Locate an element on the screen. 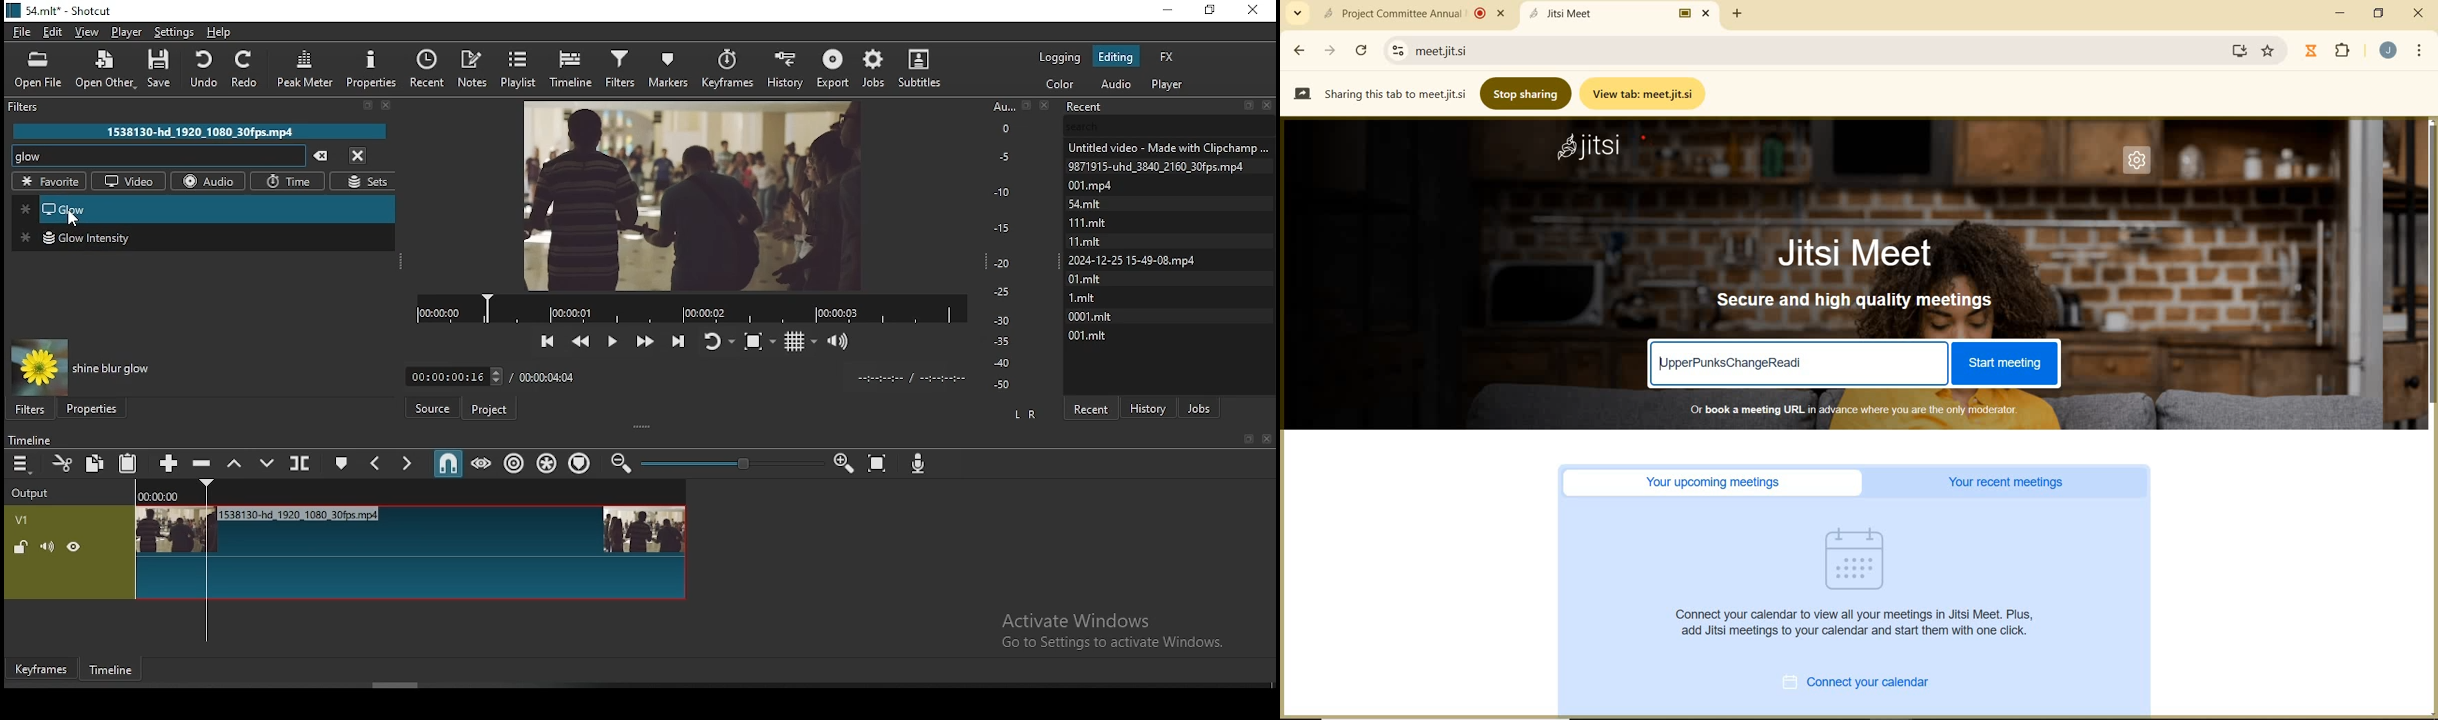 Image resolution: width=2464 pixels, height=728 pixels. cursor is located at coordinates (81, 220).